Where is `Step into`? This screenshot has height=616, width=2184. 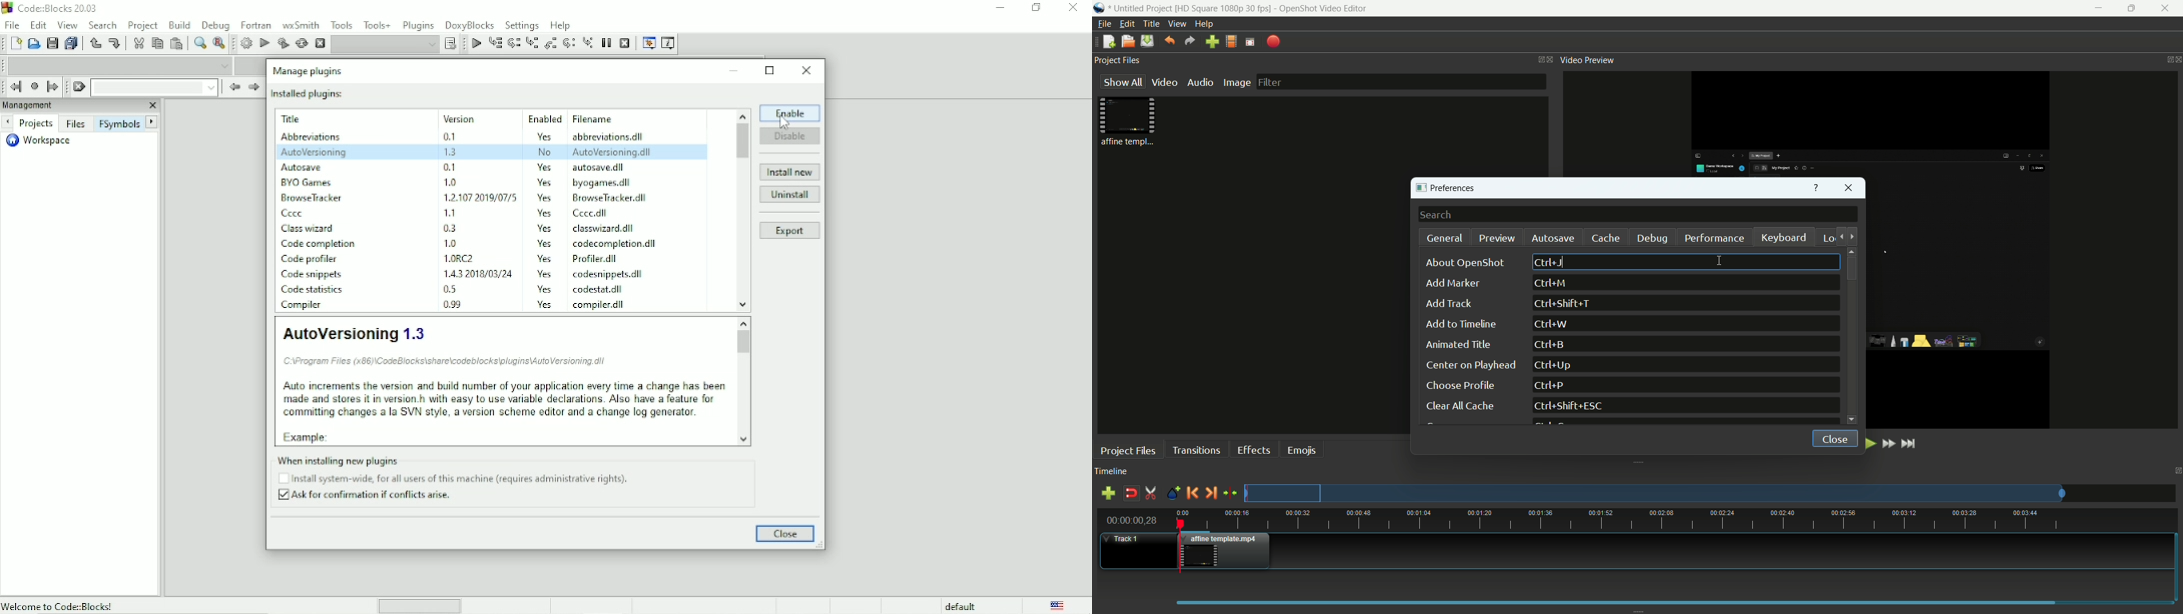
Step into is located at coordinates (531, 44).